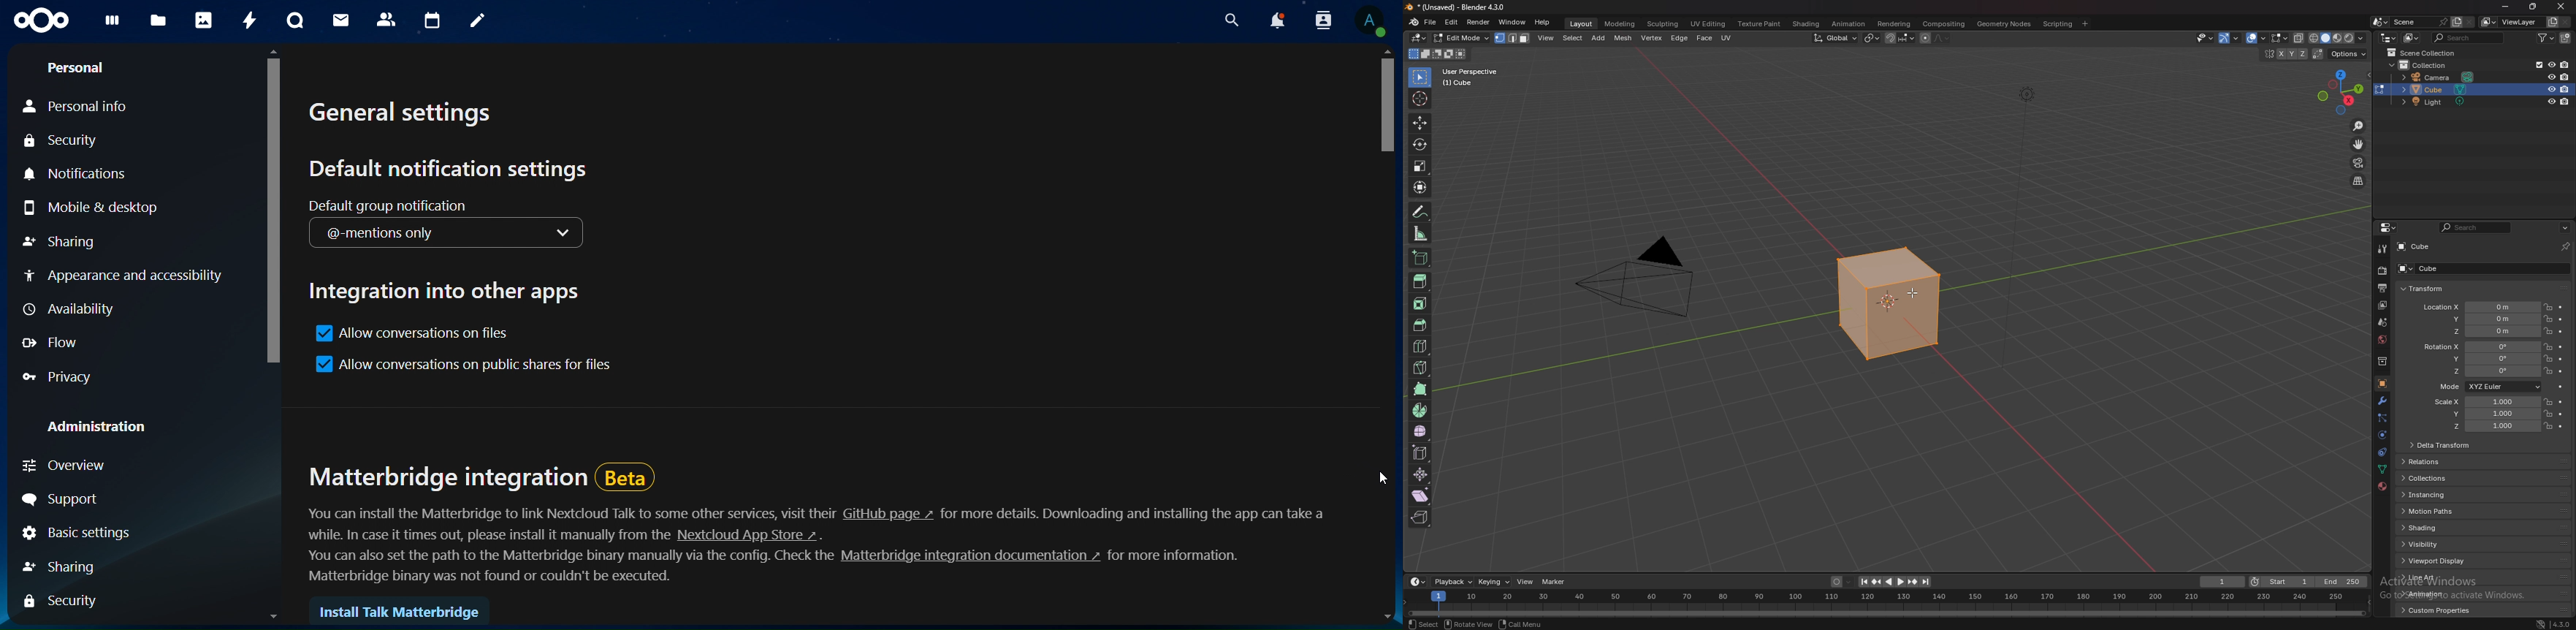 The width and height of the screenshot is (2576, 644). Describe the element at coordinates (2381, 22) in the screenshot. I see `browse scene` at that location.